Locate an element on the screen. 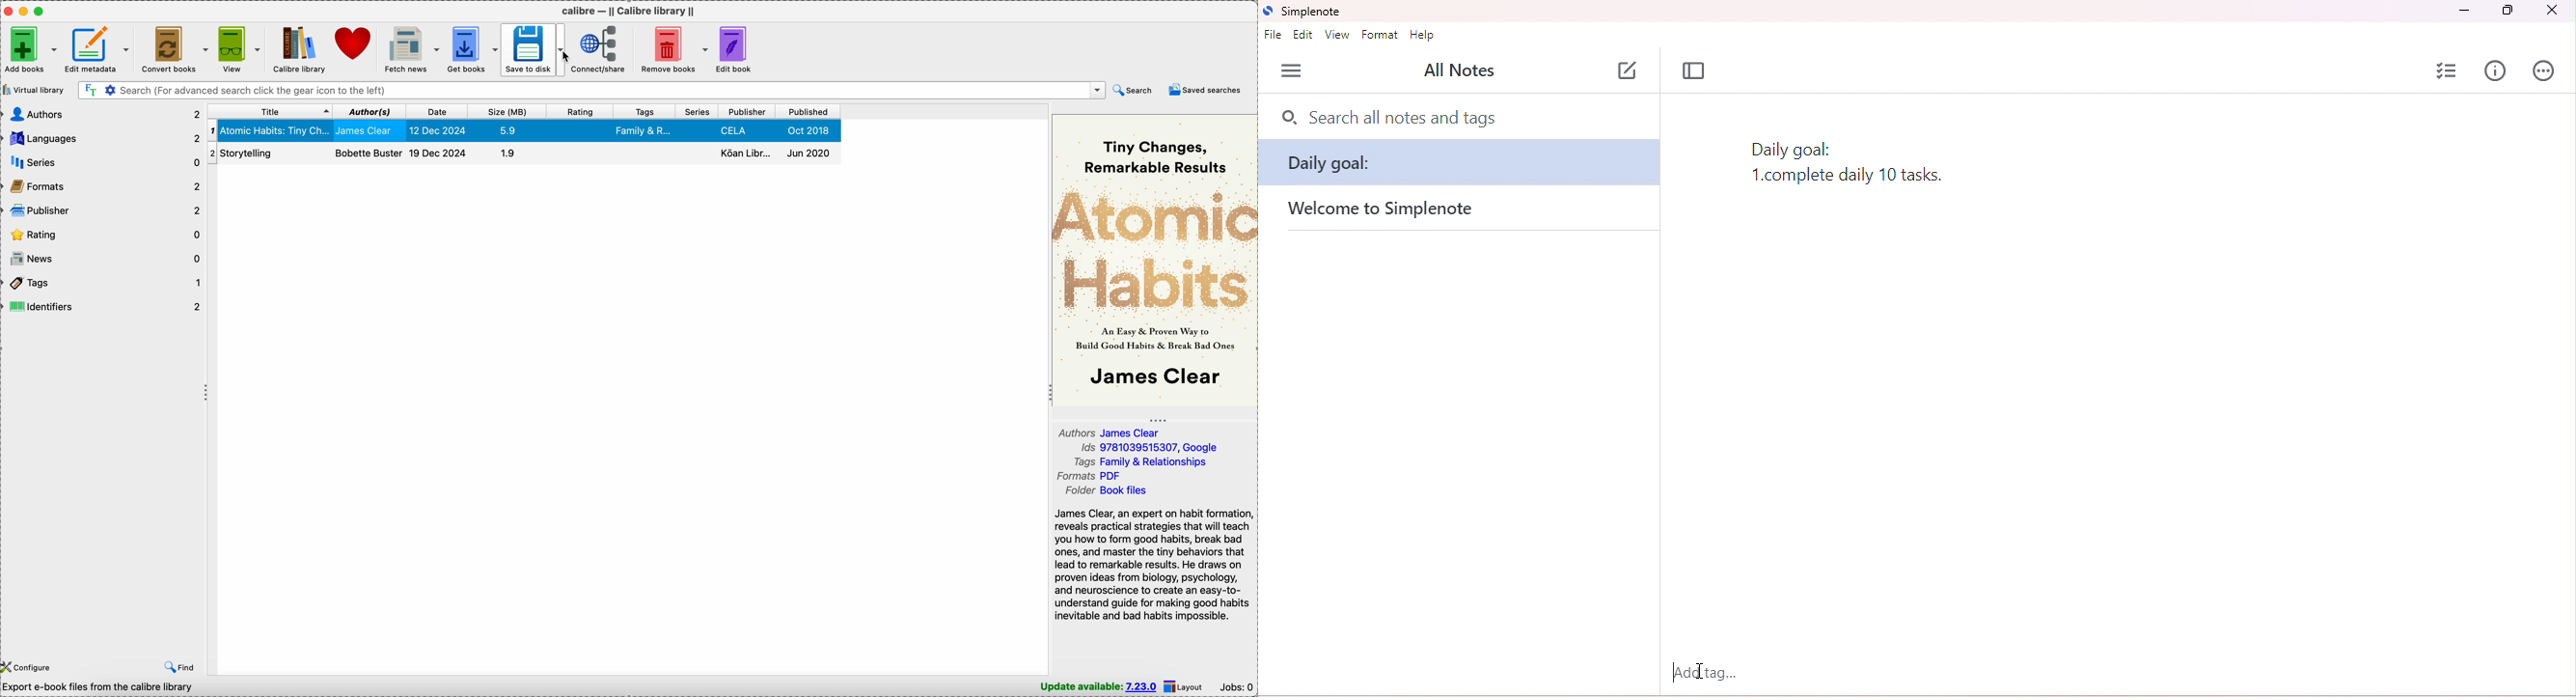 Image resolution: width=2576 pixels, height=700 pixels. view is located at coordinates (238, 48).